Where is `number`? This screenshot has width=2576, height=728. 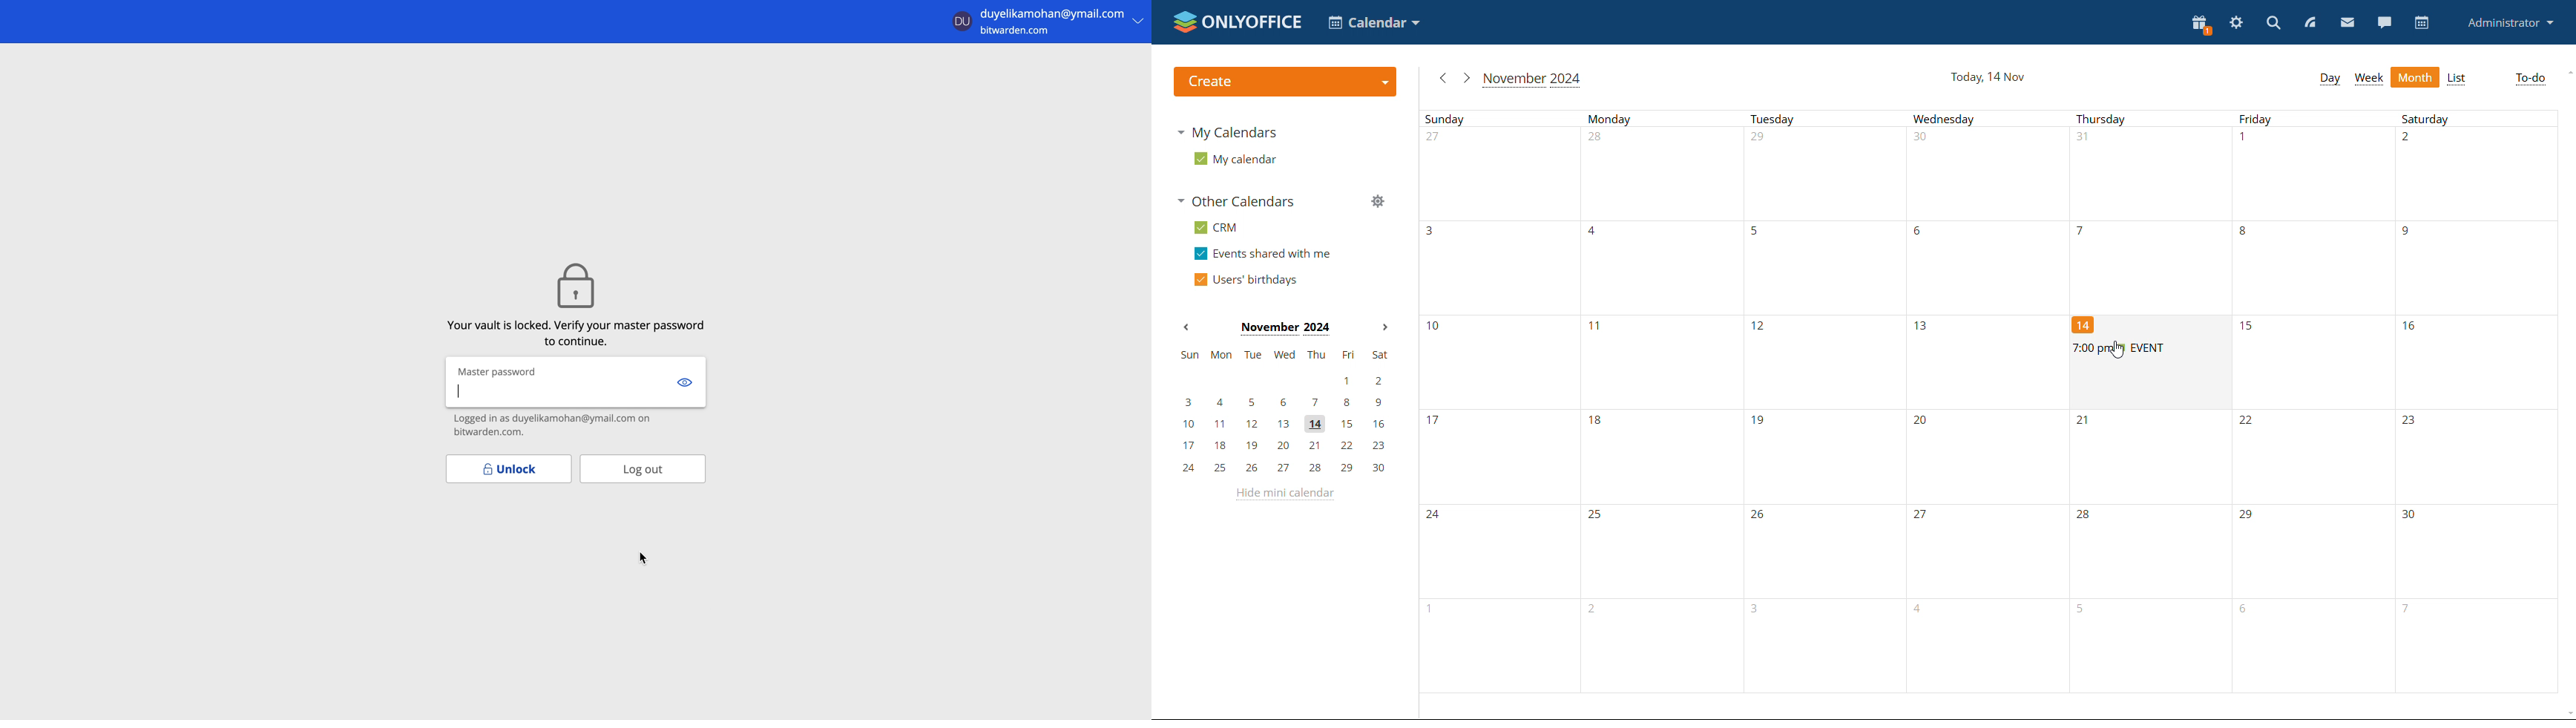 number is located at coordinates (1922, 611).